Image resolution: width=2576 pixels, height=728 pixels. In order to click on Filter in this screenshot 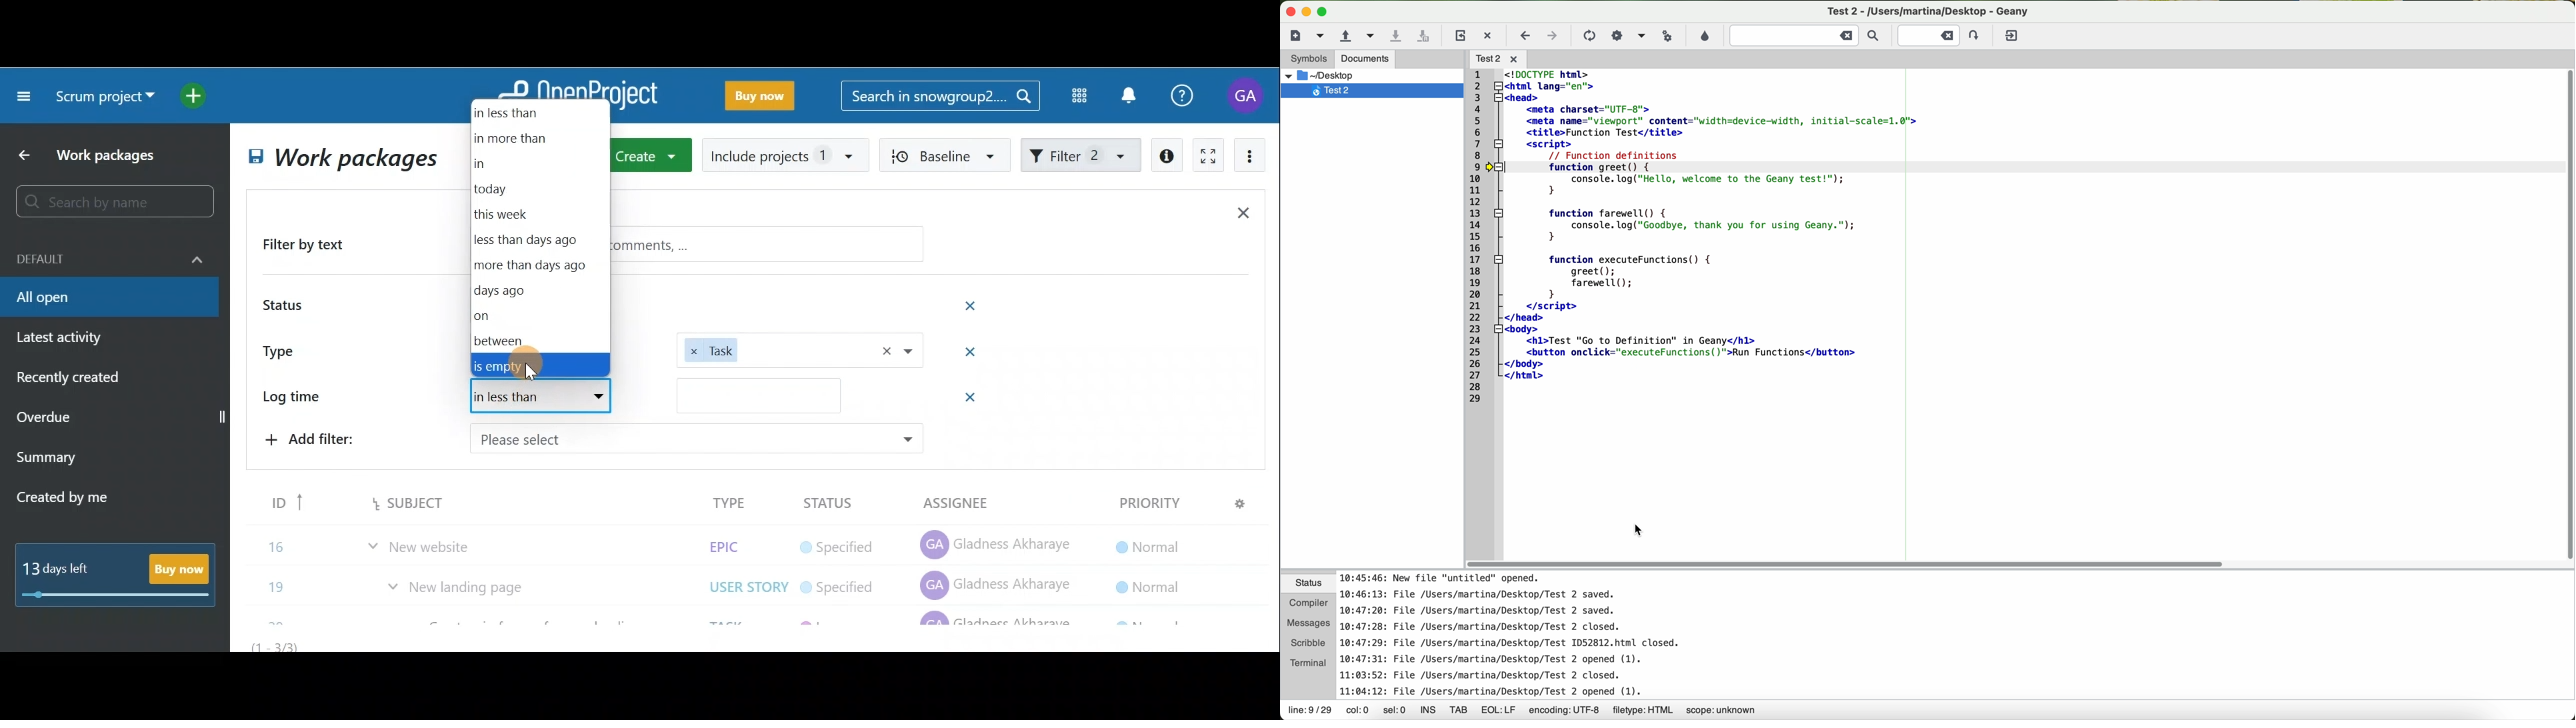, I will do `click(1082, 153)`.